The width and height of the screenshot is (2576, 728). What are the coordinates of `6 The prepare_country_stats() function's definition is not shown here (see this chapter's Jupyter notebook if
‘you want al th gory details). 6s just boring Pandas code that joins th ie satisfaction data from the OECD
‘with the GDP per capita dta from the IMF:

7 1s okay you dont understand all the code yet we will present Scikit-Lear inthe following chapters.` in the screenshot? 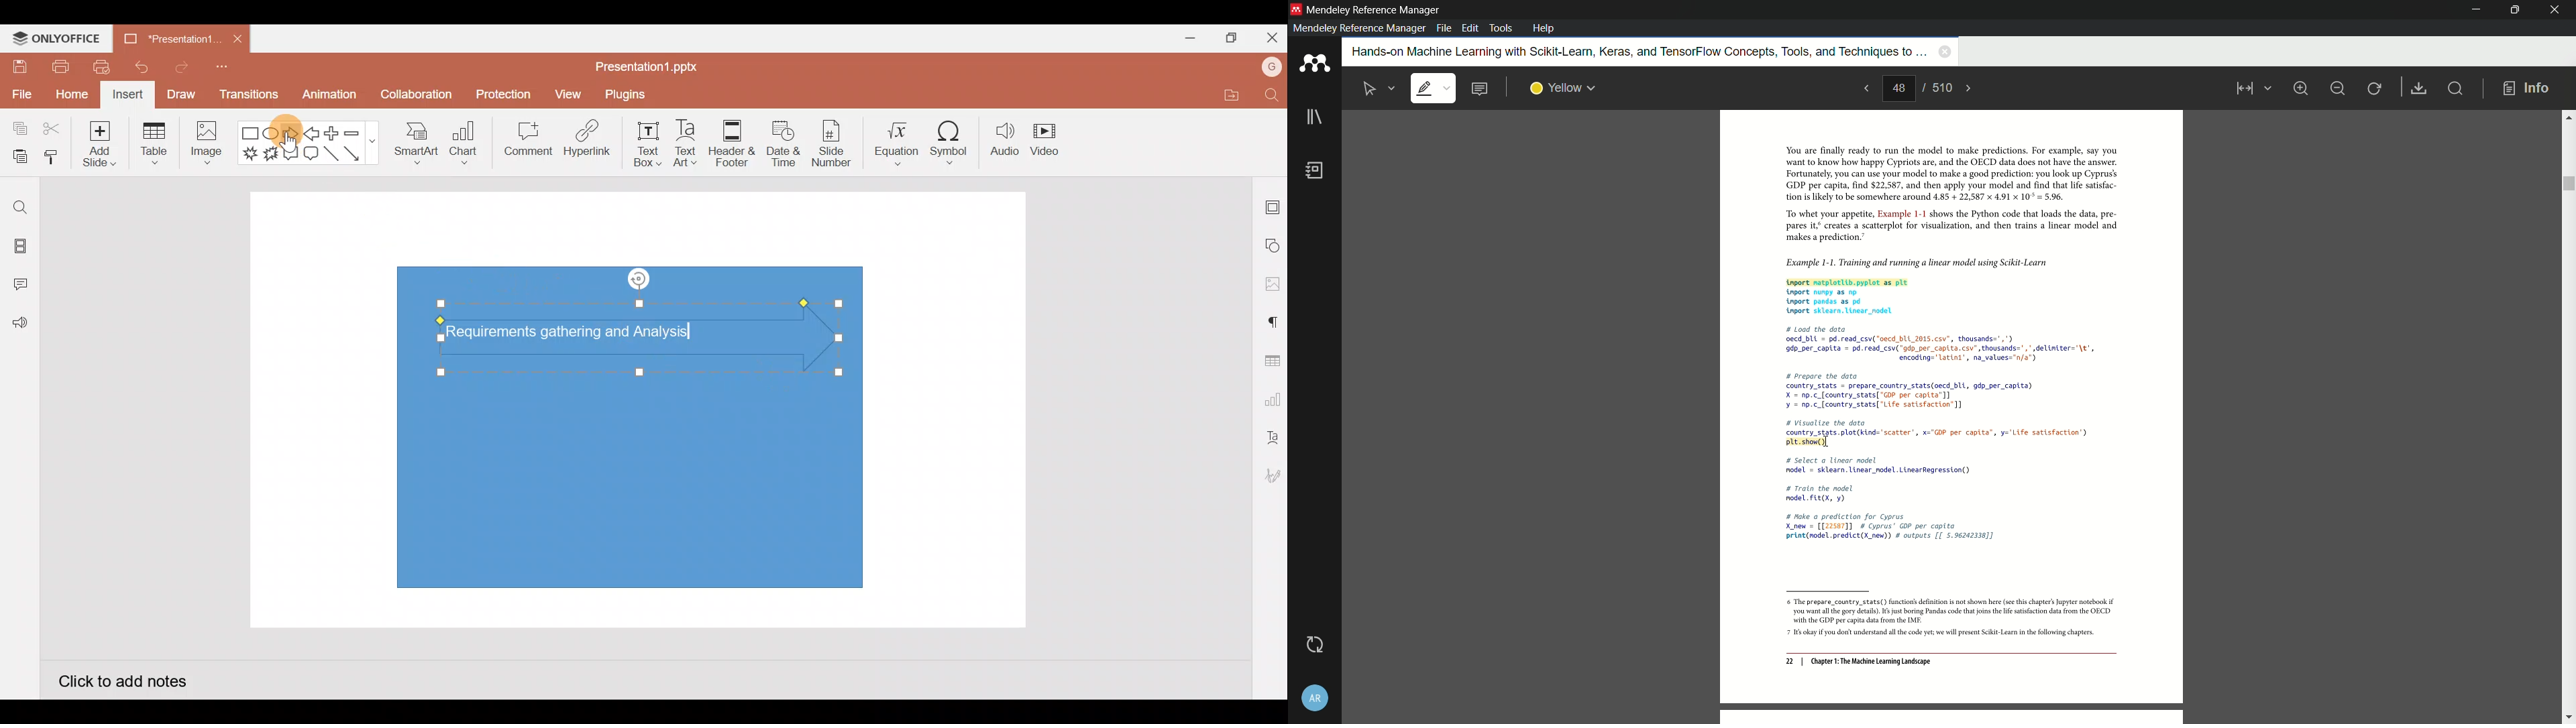 It's located at (1945, 619).